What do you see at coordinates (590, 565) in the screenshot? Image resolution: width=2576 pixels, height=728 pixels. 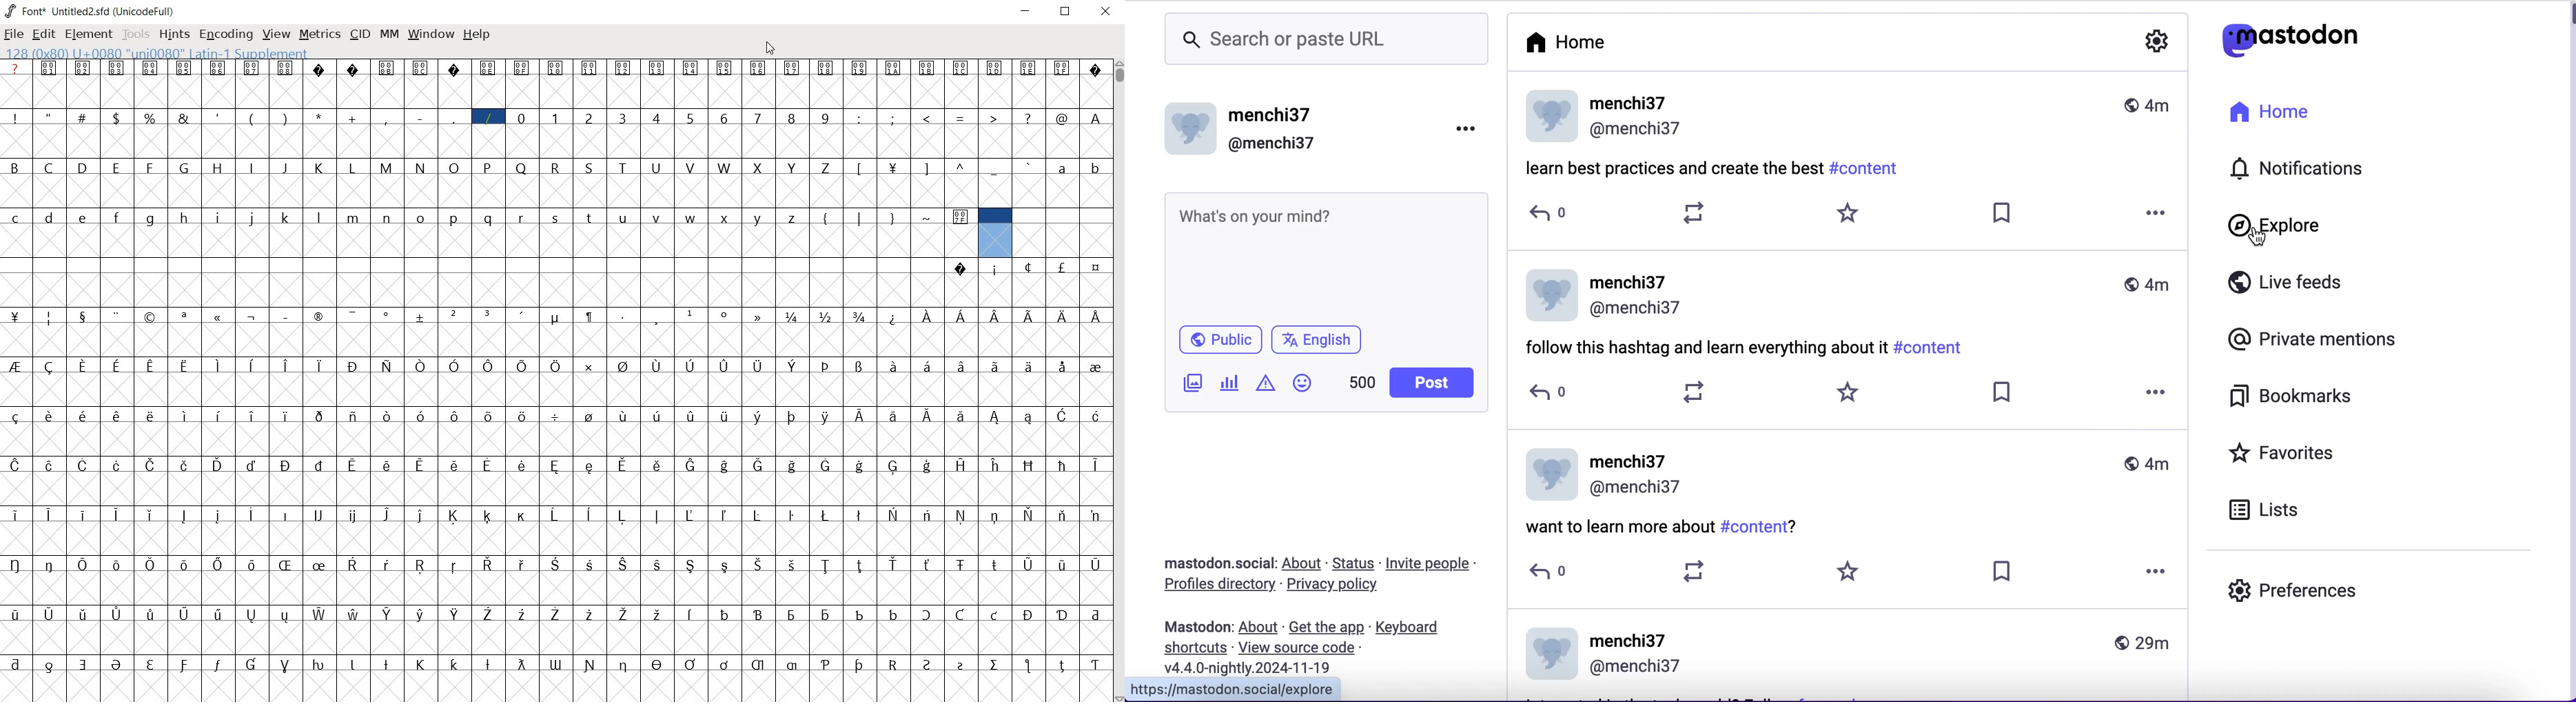 I see `Symbol` at bounding box center [590, 565].